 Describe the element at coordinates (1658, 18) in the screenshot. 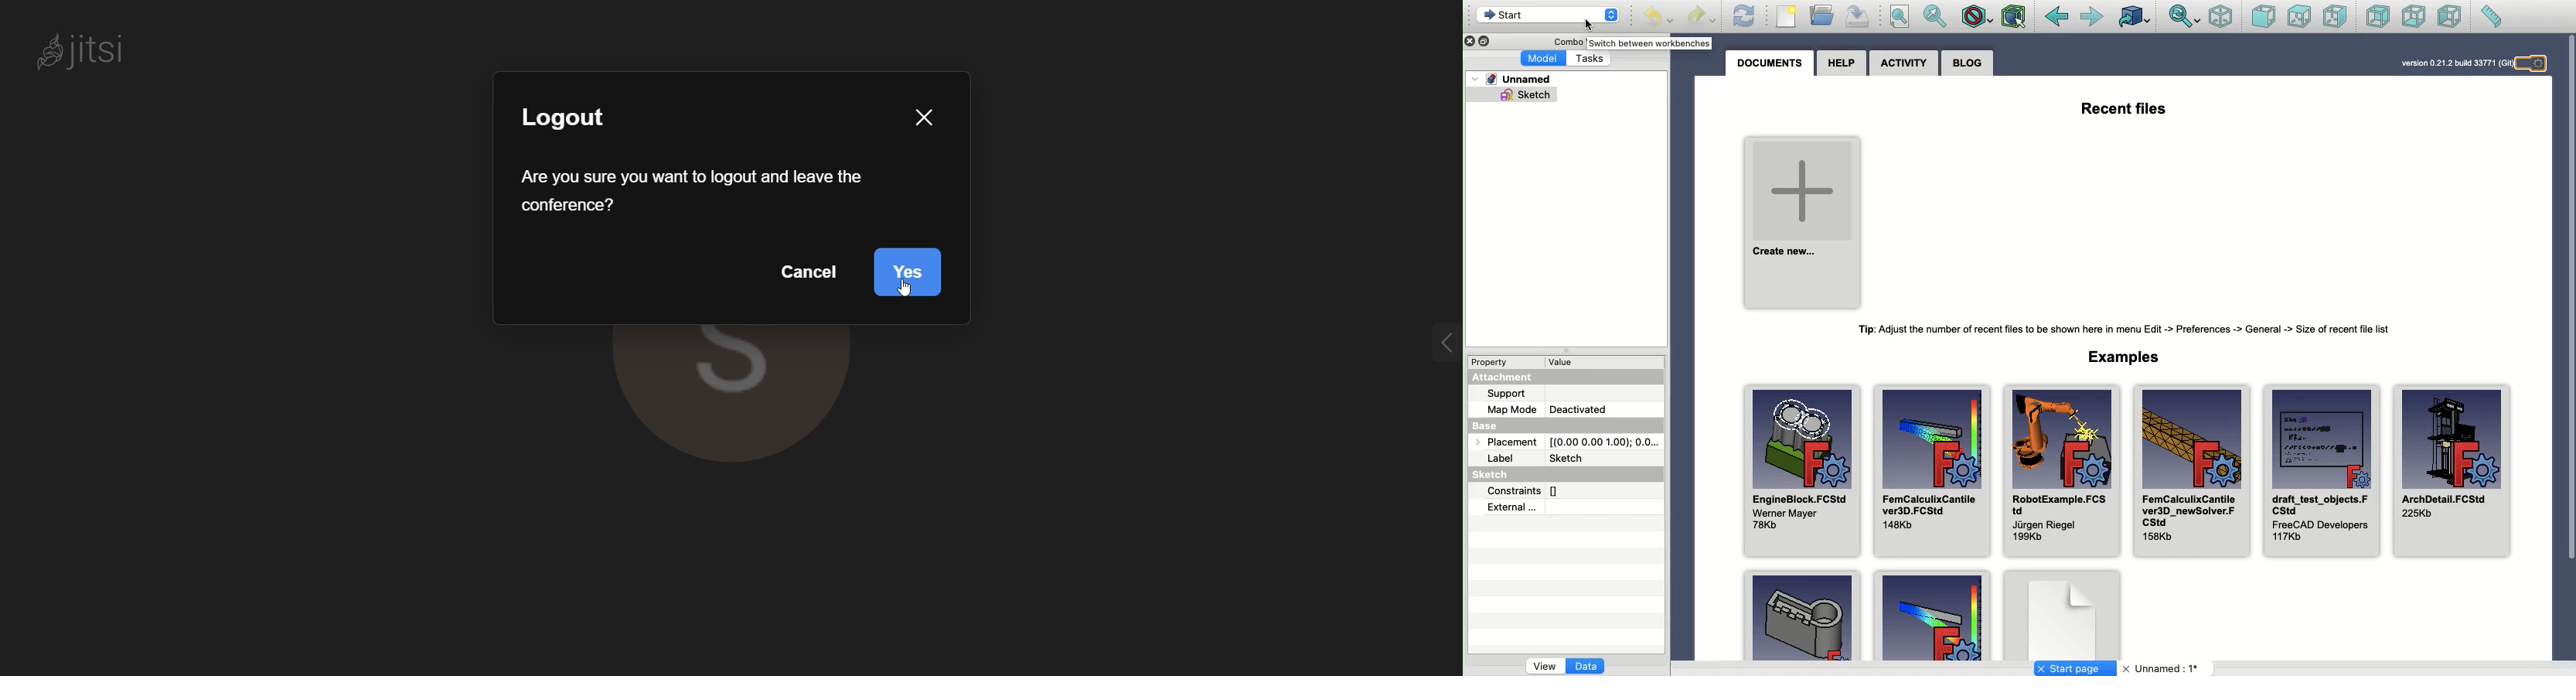

I see `Undo` at that location.